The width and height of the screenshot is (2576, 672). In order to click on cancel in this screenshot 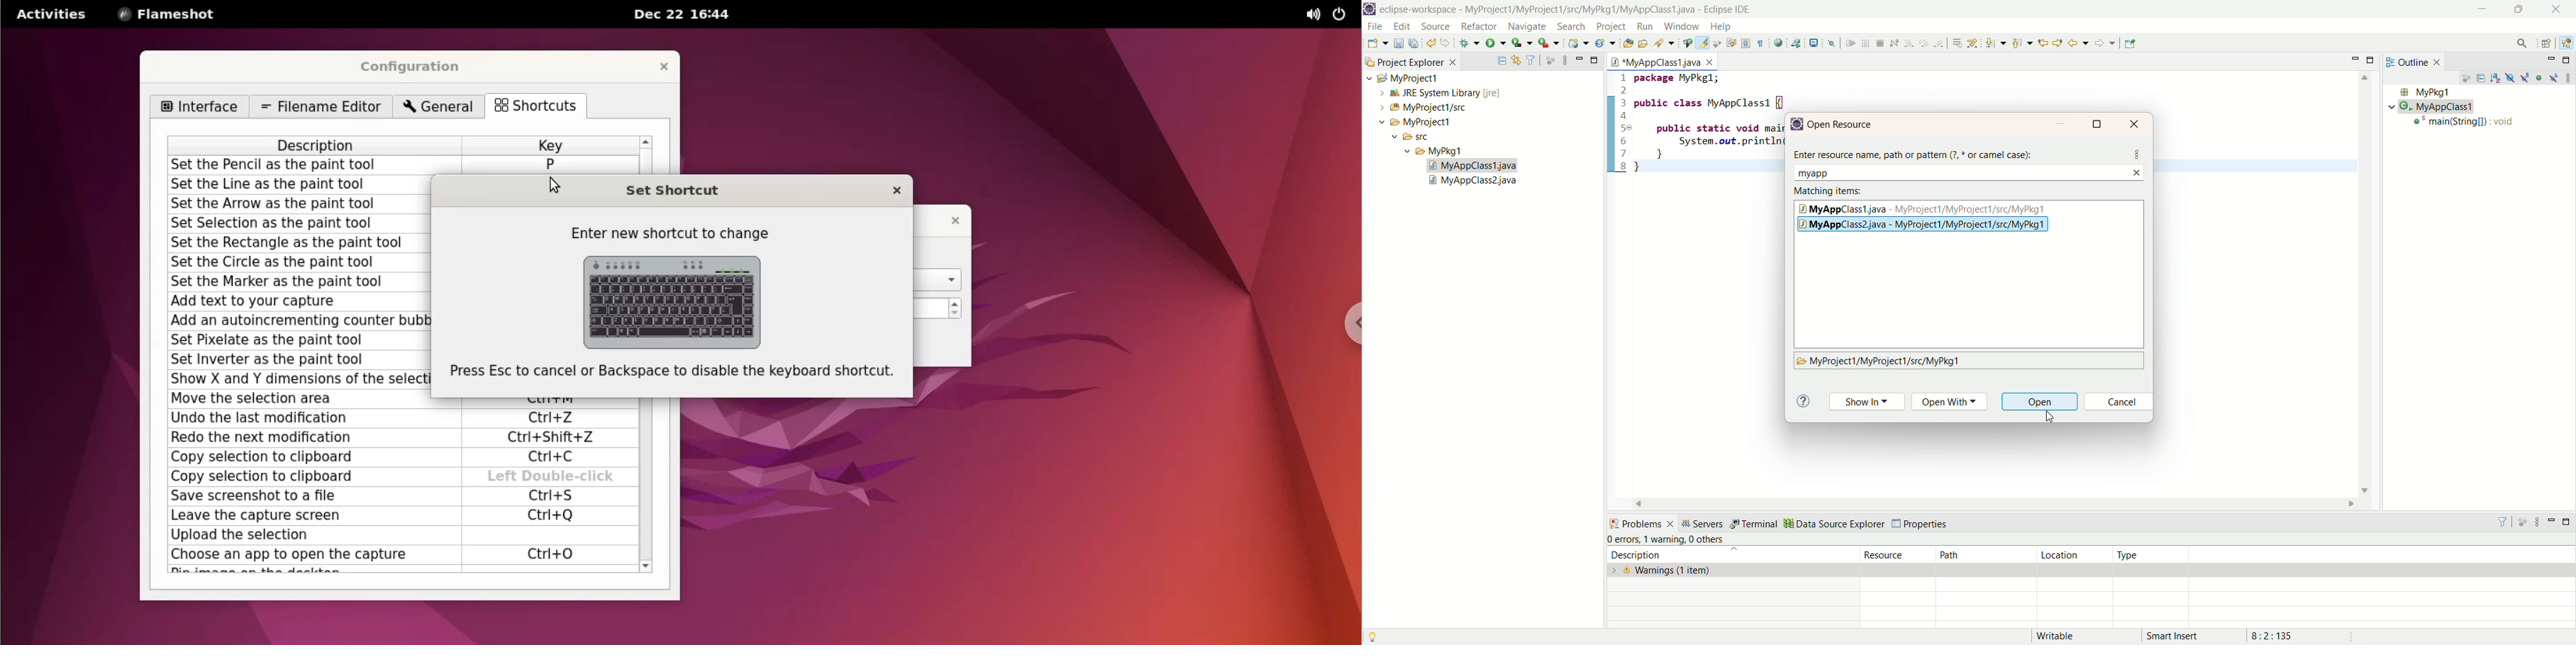, I will do `click(2119, 403)`.